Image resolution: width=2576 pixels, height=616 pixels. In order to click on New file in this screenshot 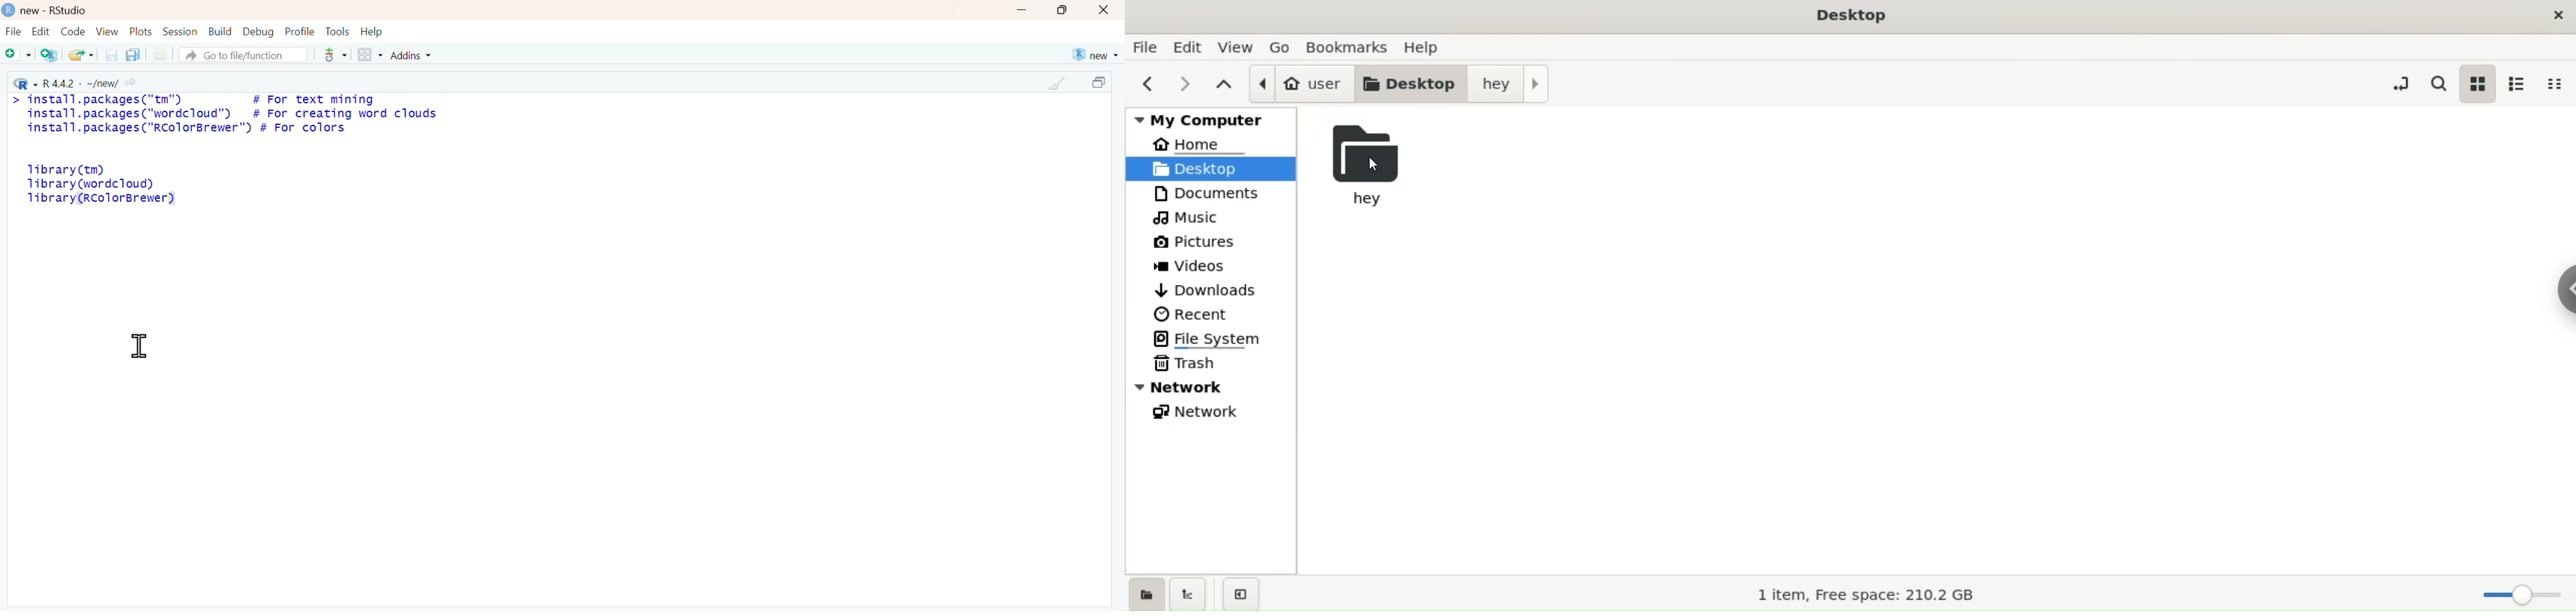, I will do `click(18, 55)`.